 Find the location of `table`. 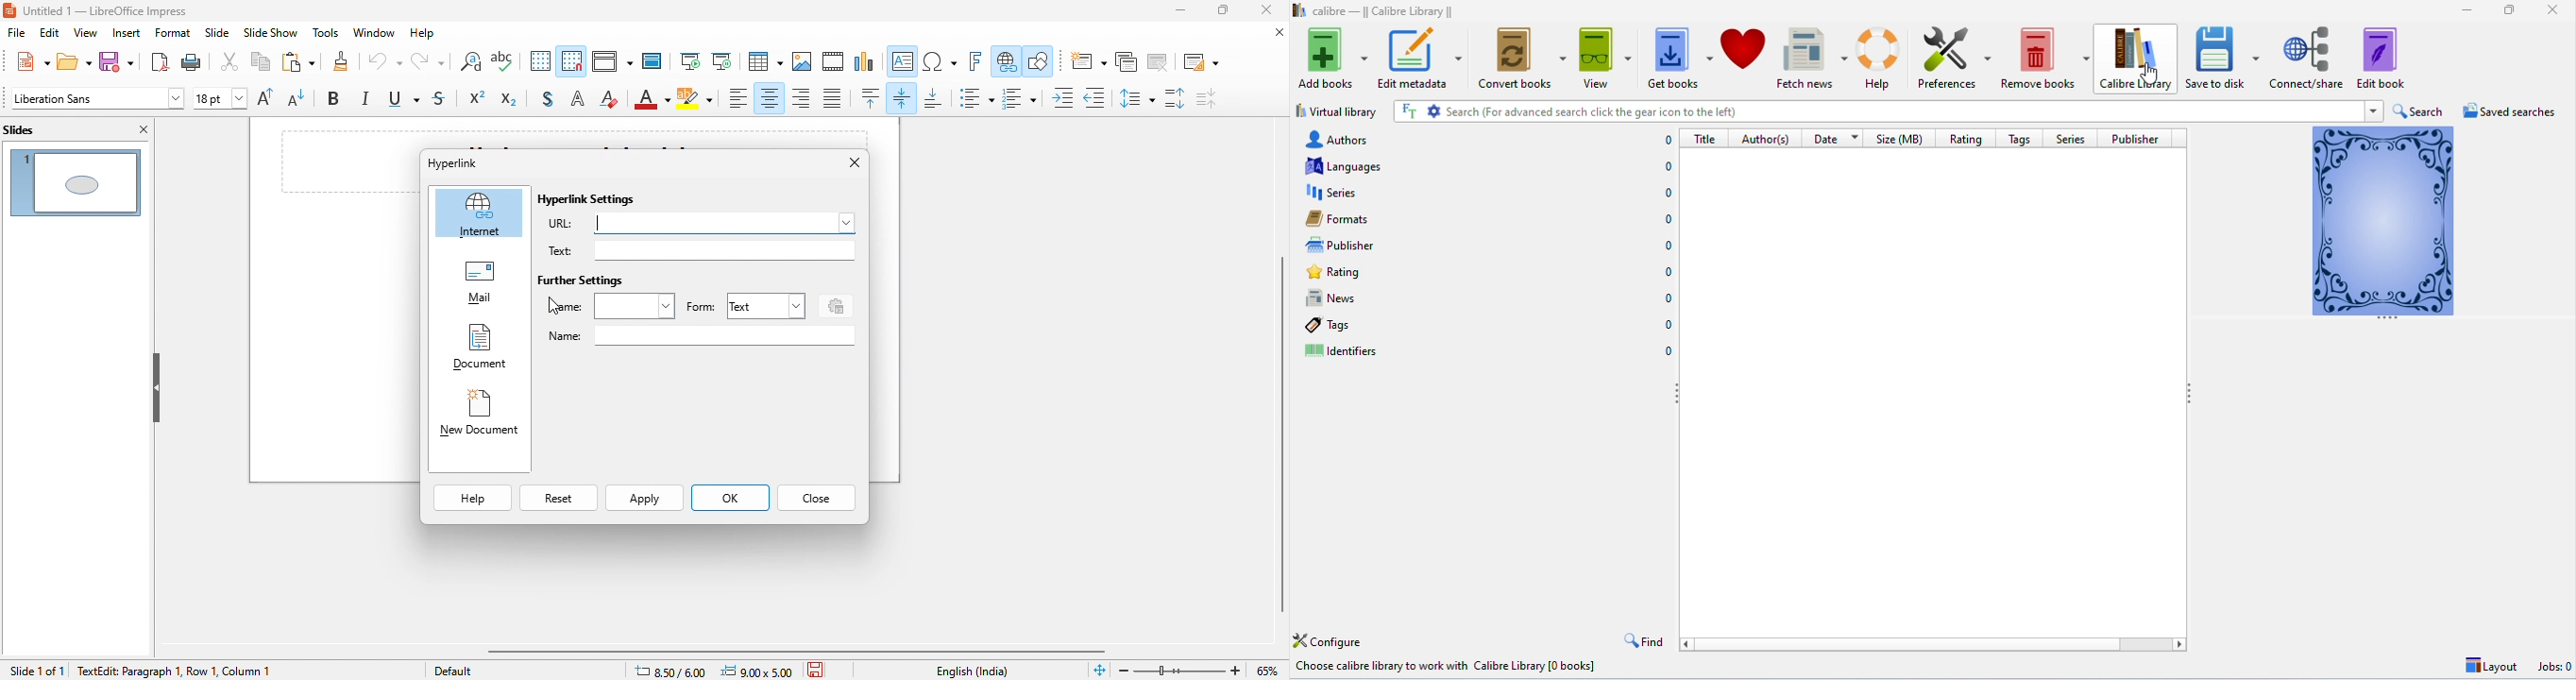

table is located at coordinates (765, 62).